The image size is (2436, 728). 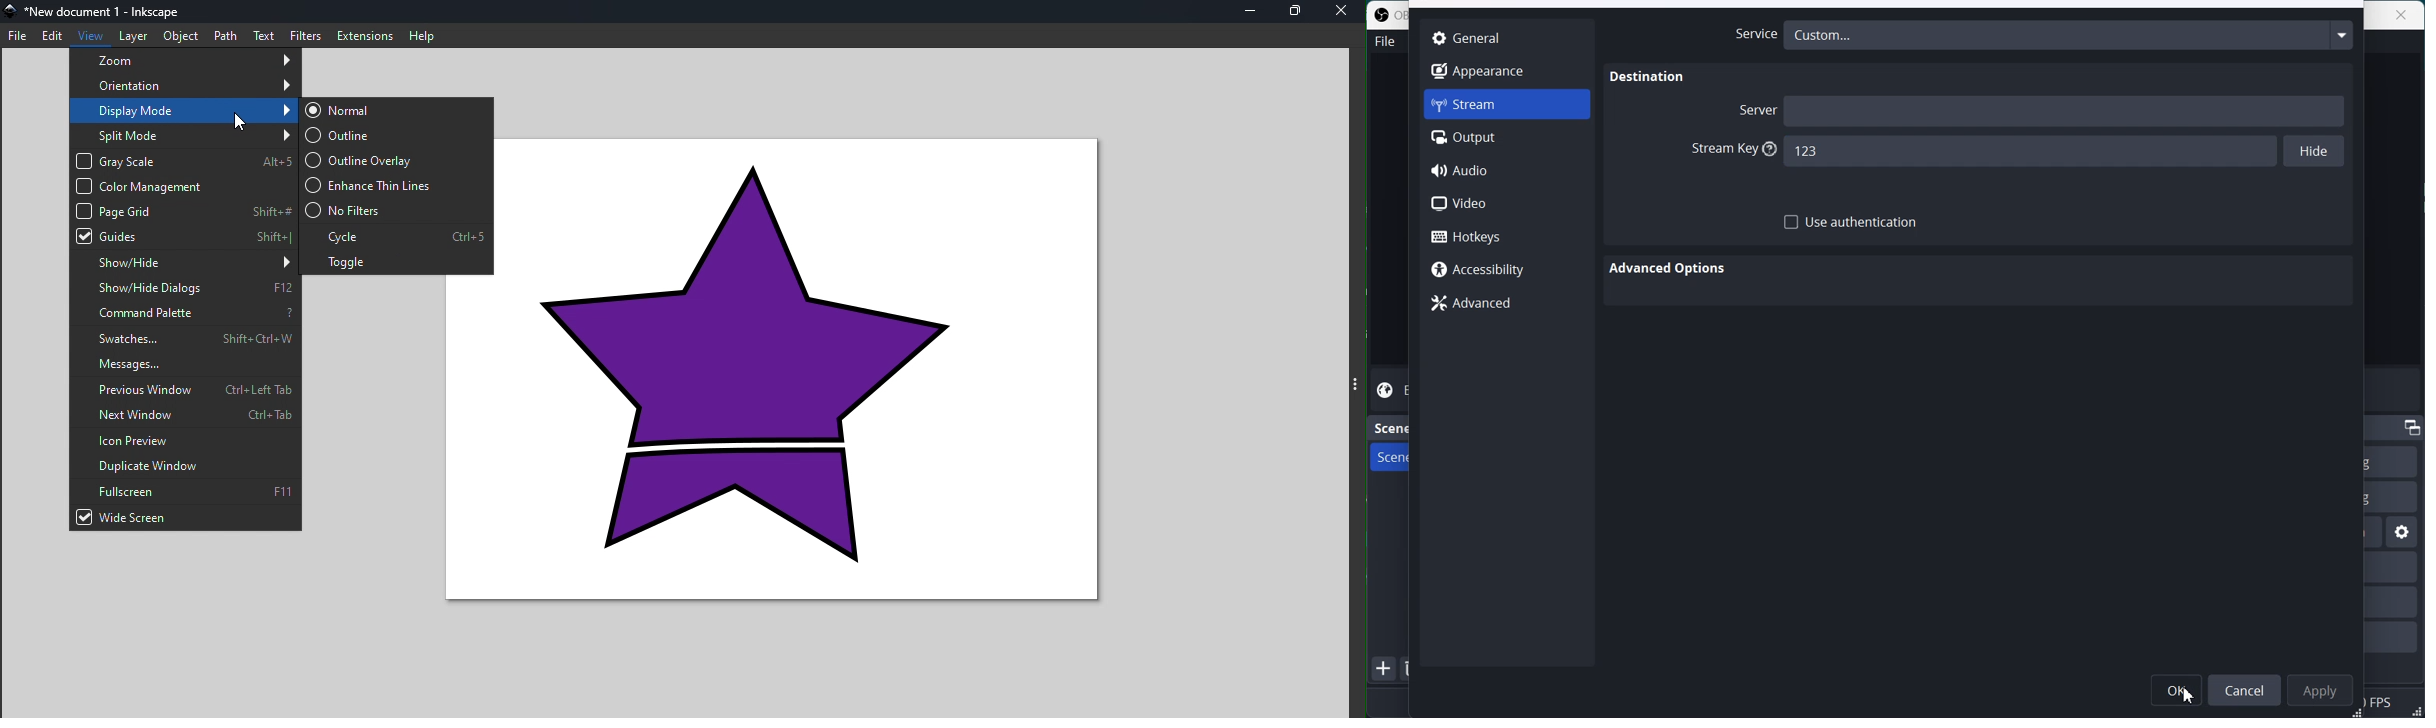 I want to click on Service, so click(x=1751, y=34).